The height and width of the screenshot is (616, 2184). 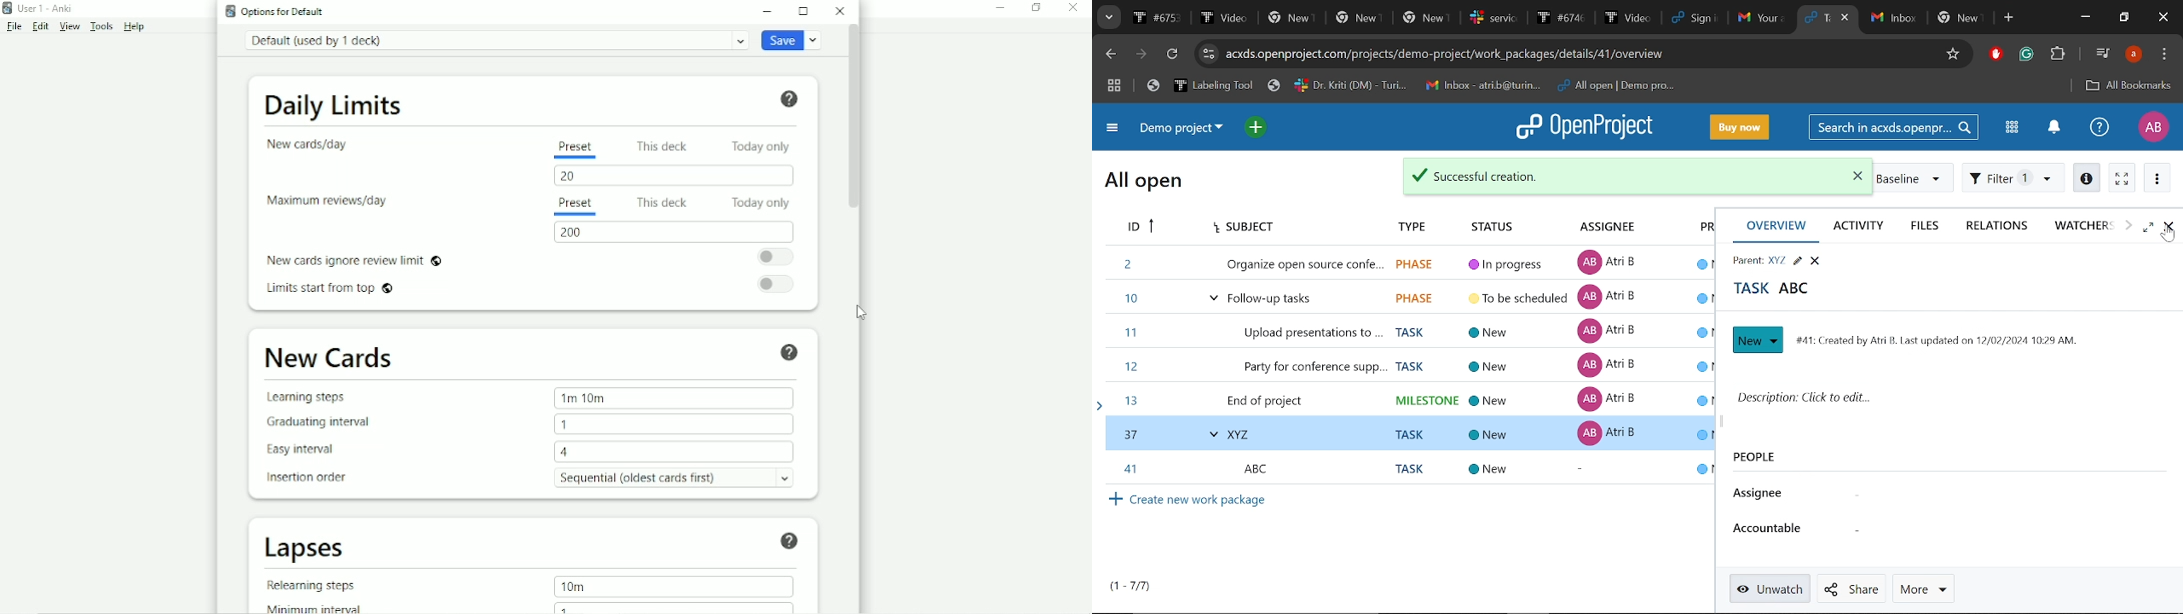 I want to click on Search in acxds.openproject, so click(x=1892, y=126).